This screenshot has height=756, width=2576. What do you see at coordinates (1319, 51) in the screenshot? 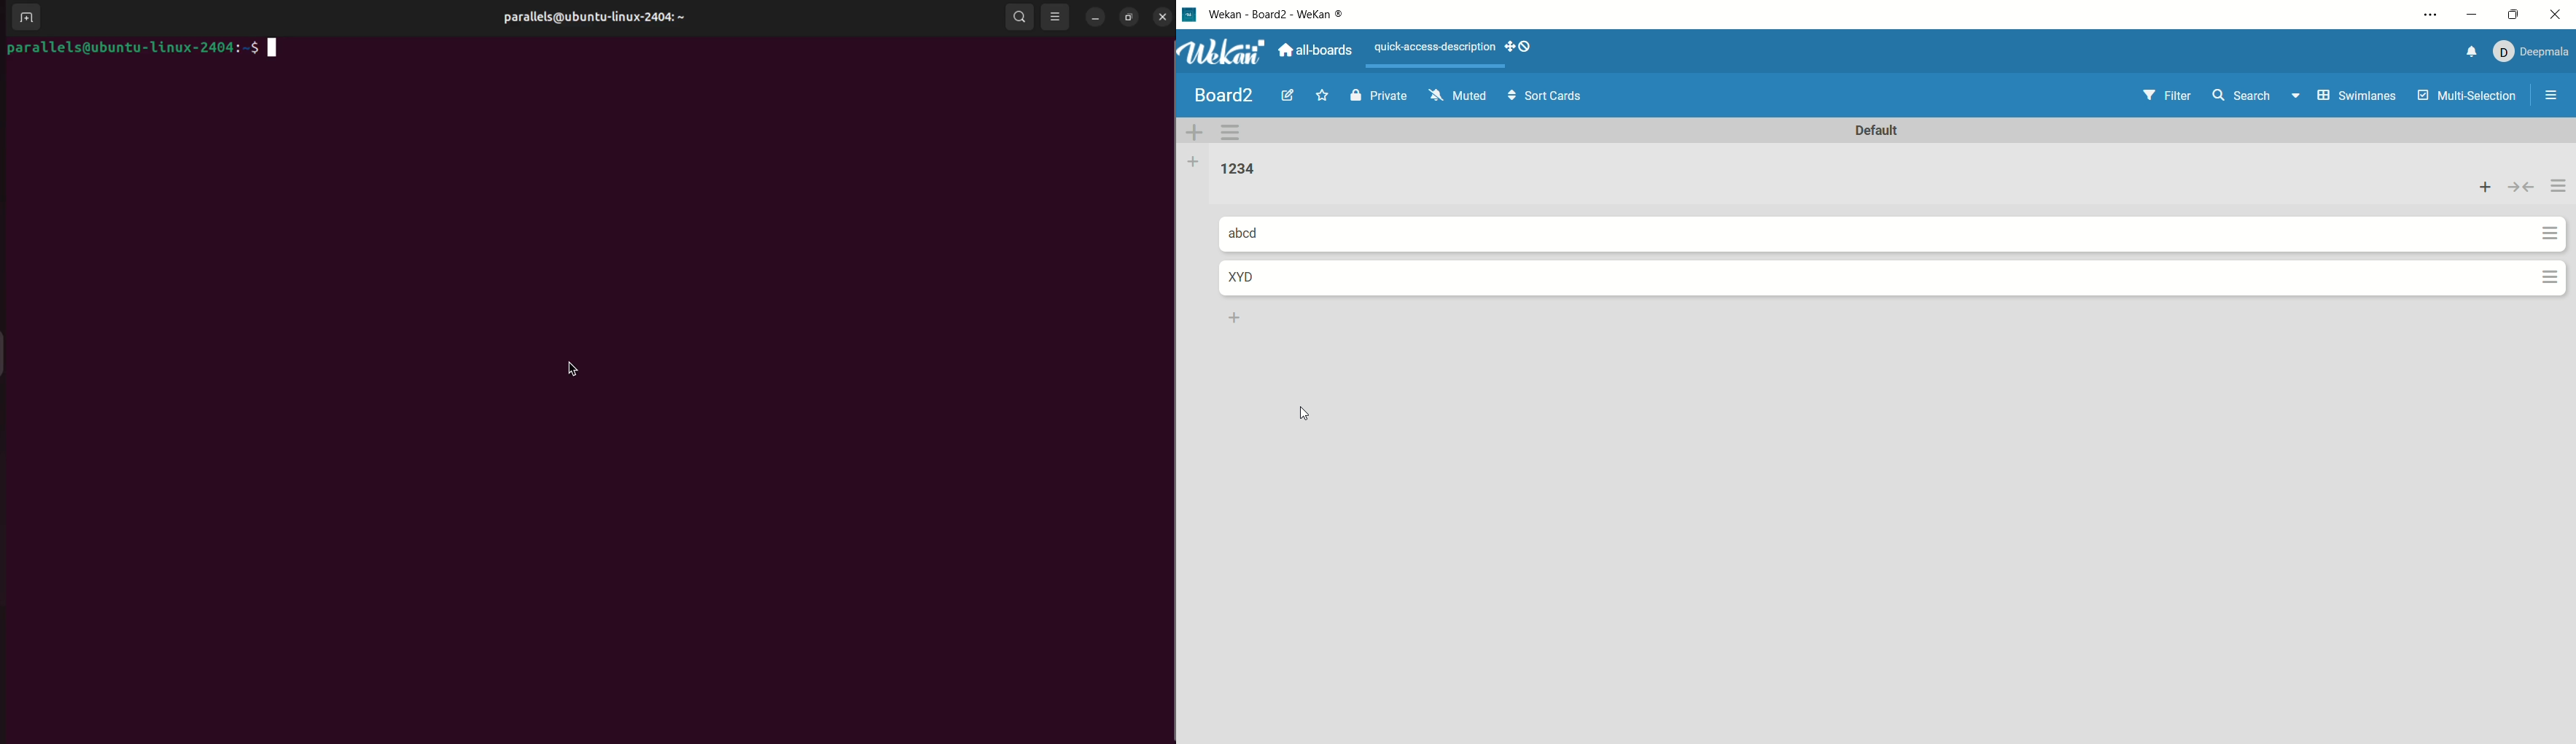
I see `all boards` at bounding box center [1319, 51].